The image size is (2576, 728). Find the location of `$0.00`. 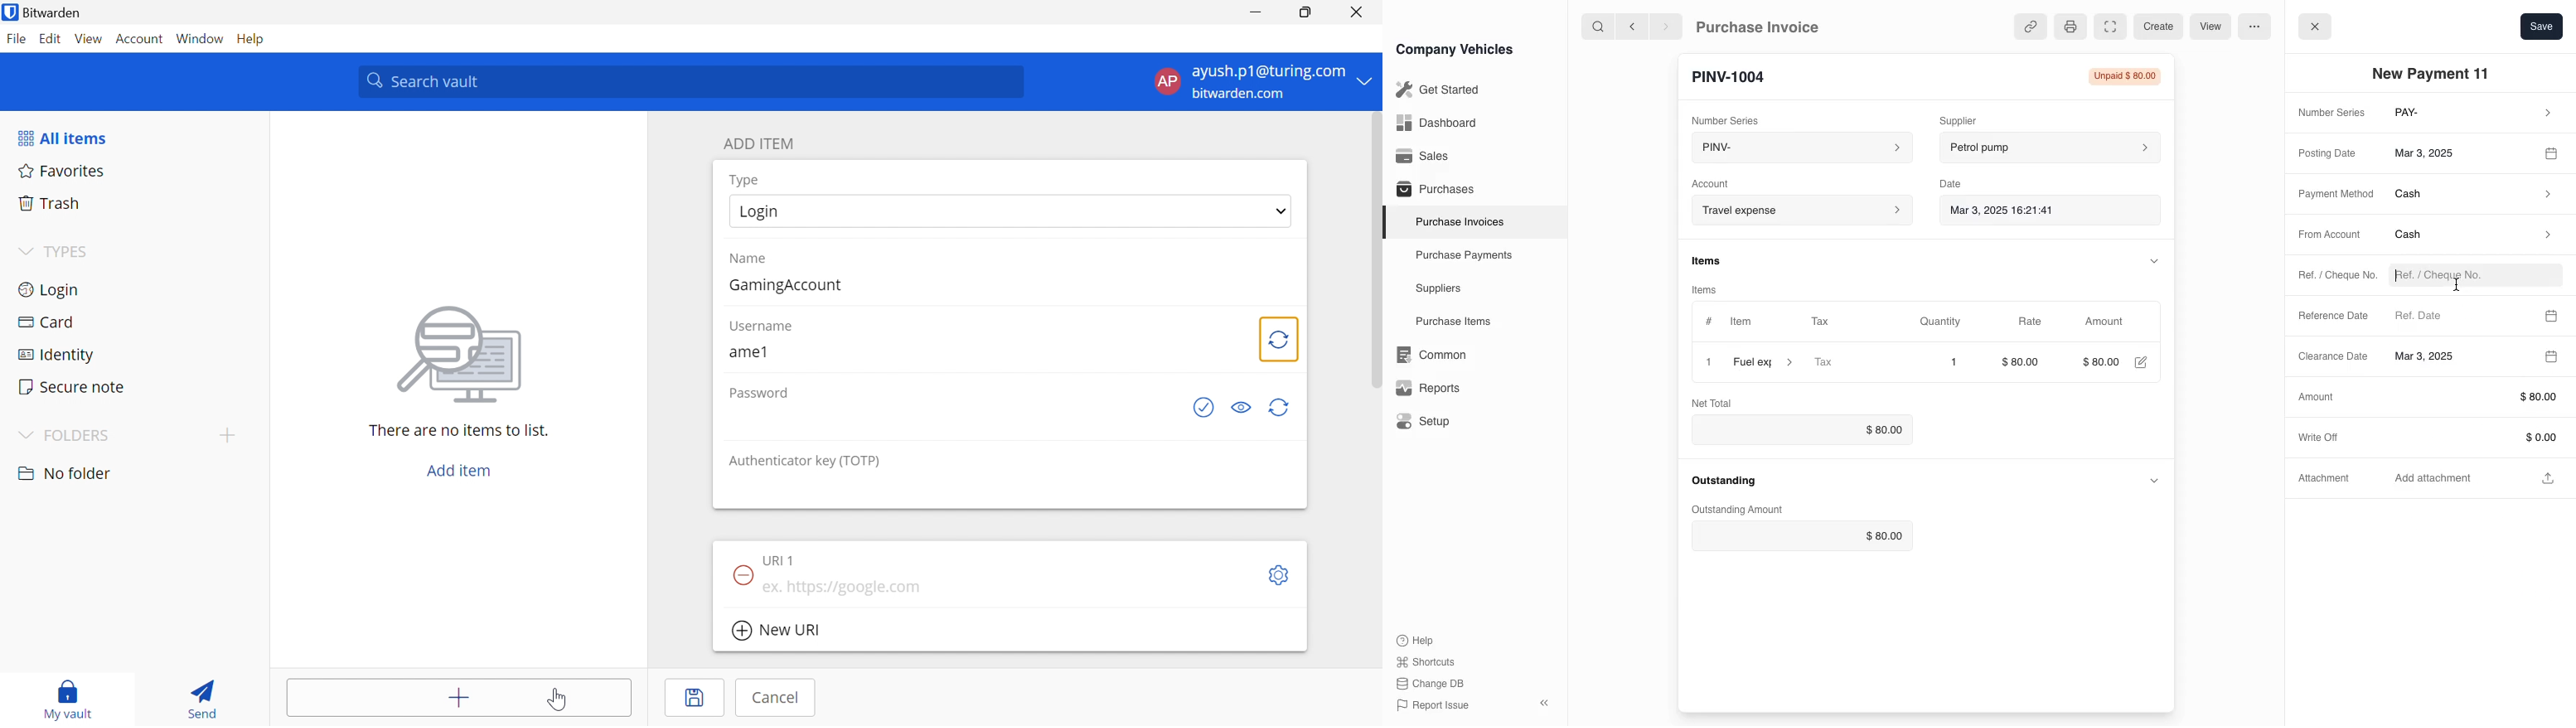

$0.00 is located at coordinates (1797, 429).